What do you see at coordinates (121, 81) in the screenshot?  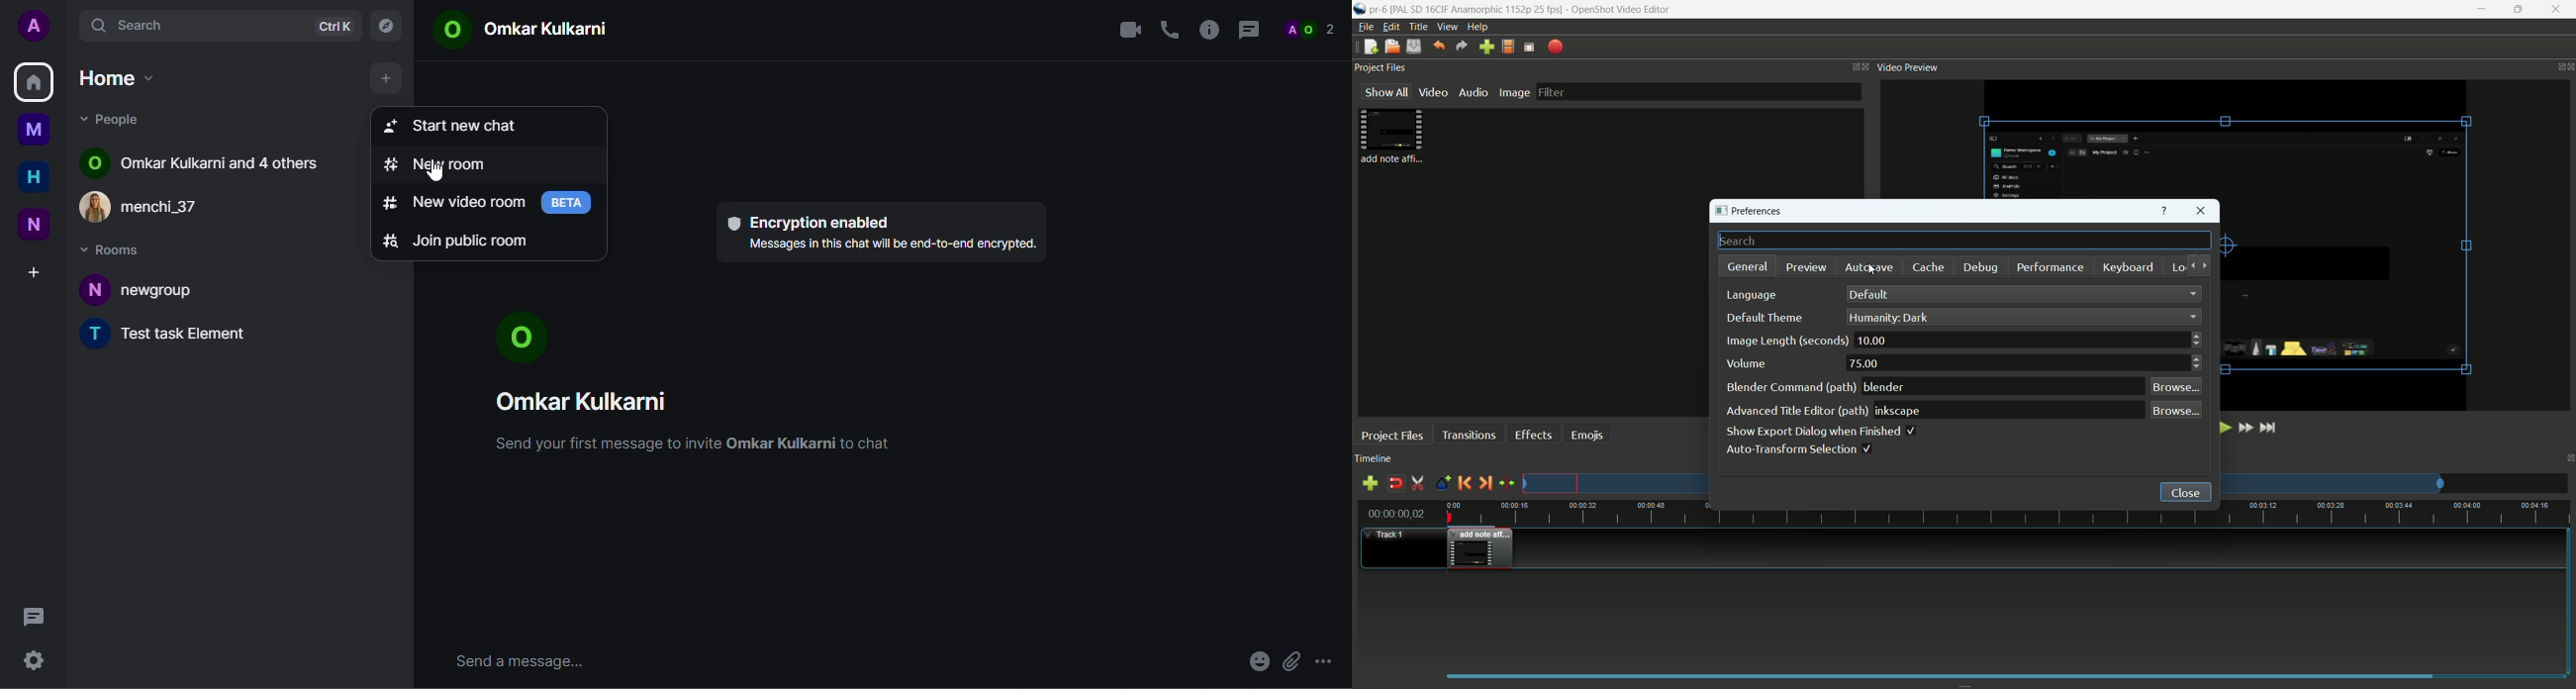 I see `home` at bounding box center [121, 81].